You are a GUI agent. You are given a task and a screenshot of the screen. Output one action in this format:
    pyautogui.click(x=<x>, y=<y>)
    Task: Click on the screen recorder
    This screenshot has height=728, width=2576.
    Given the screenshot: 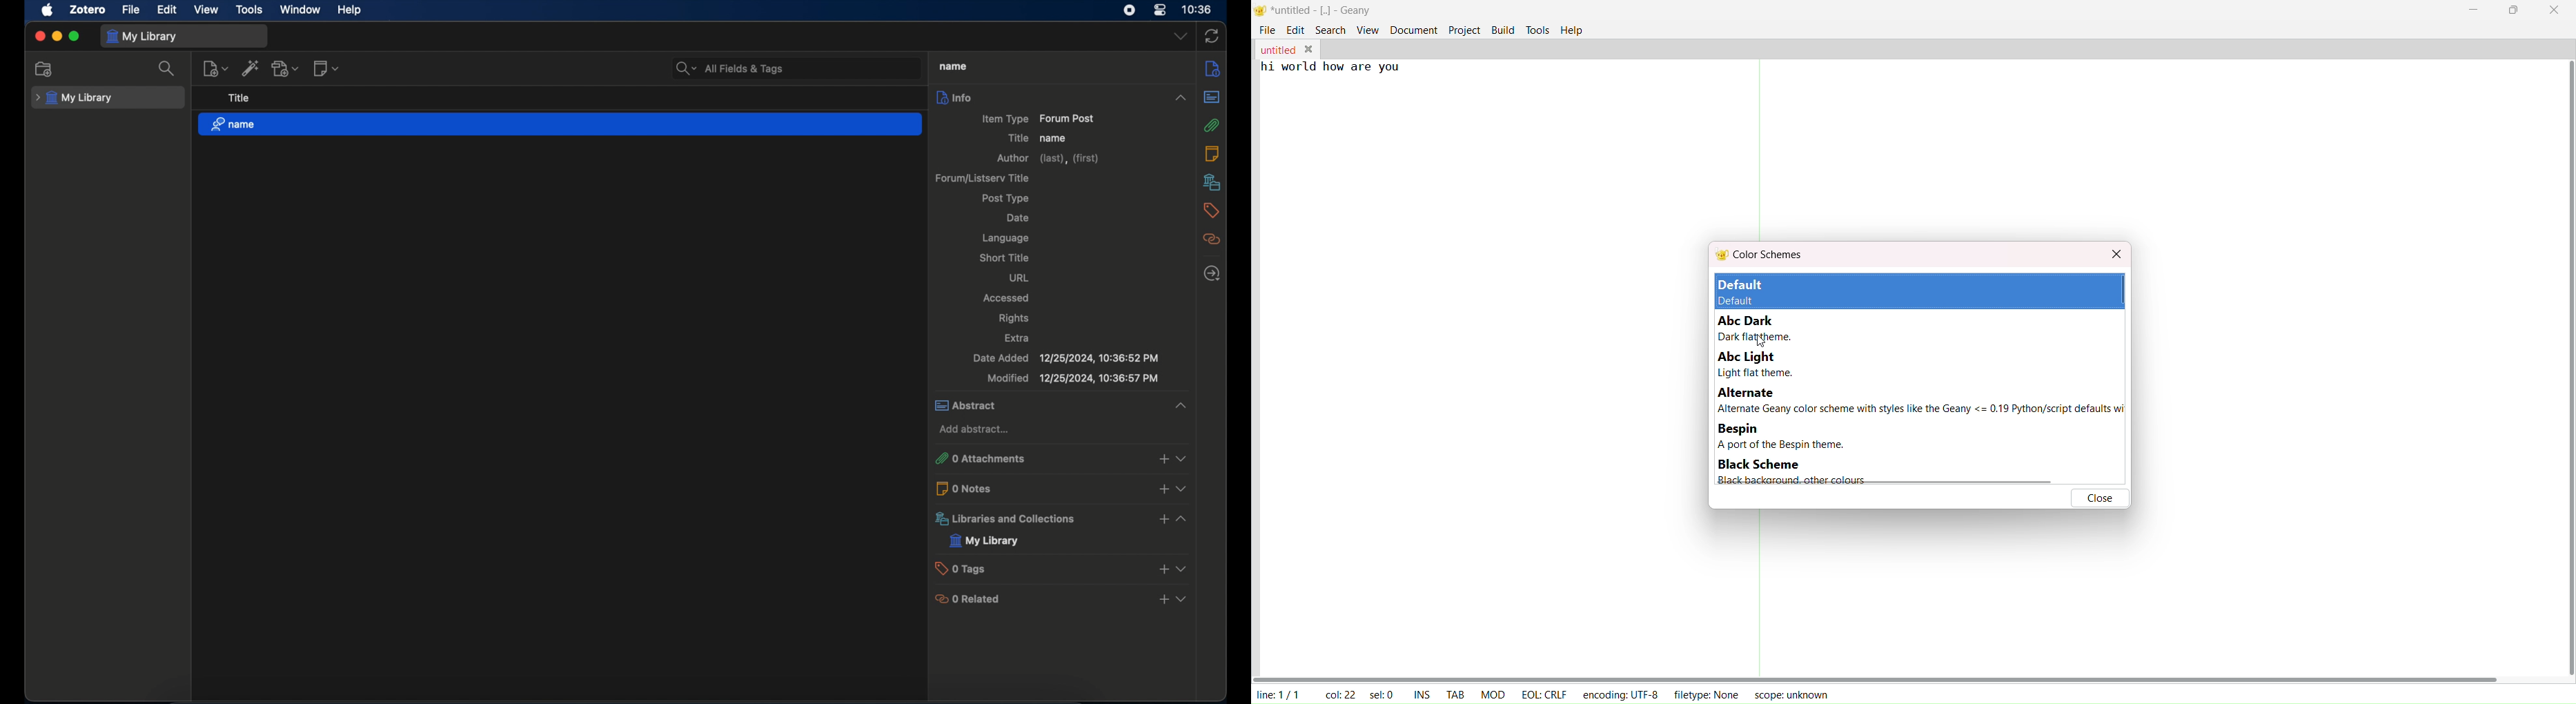 What is the action you would take?
    pyautogui.click(x=1129, y=10)
    